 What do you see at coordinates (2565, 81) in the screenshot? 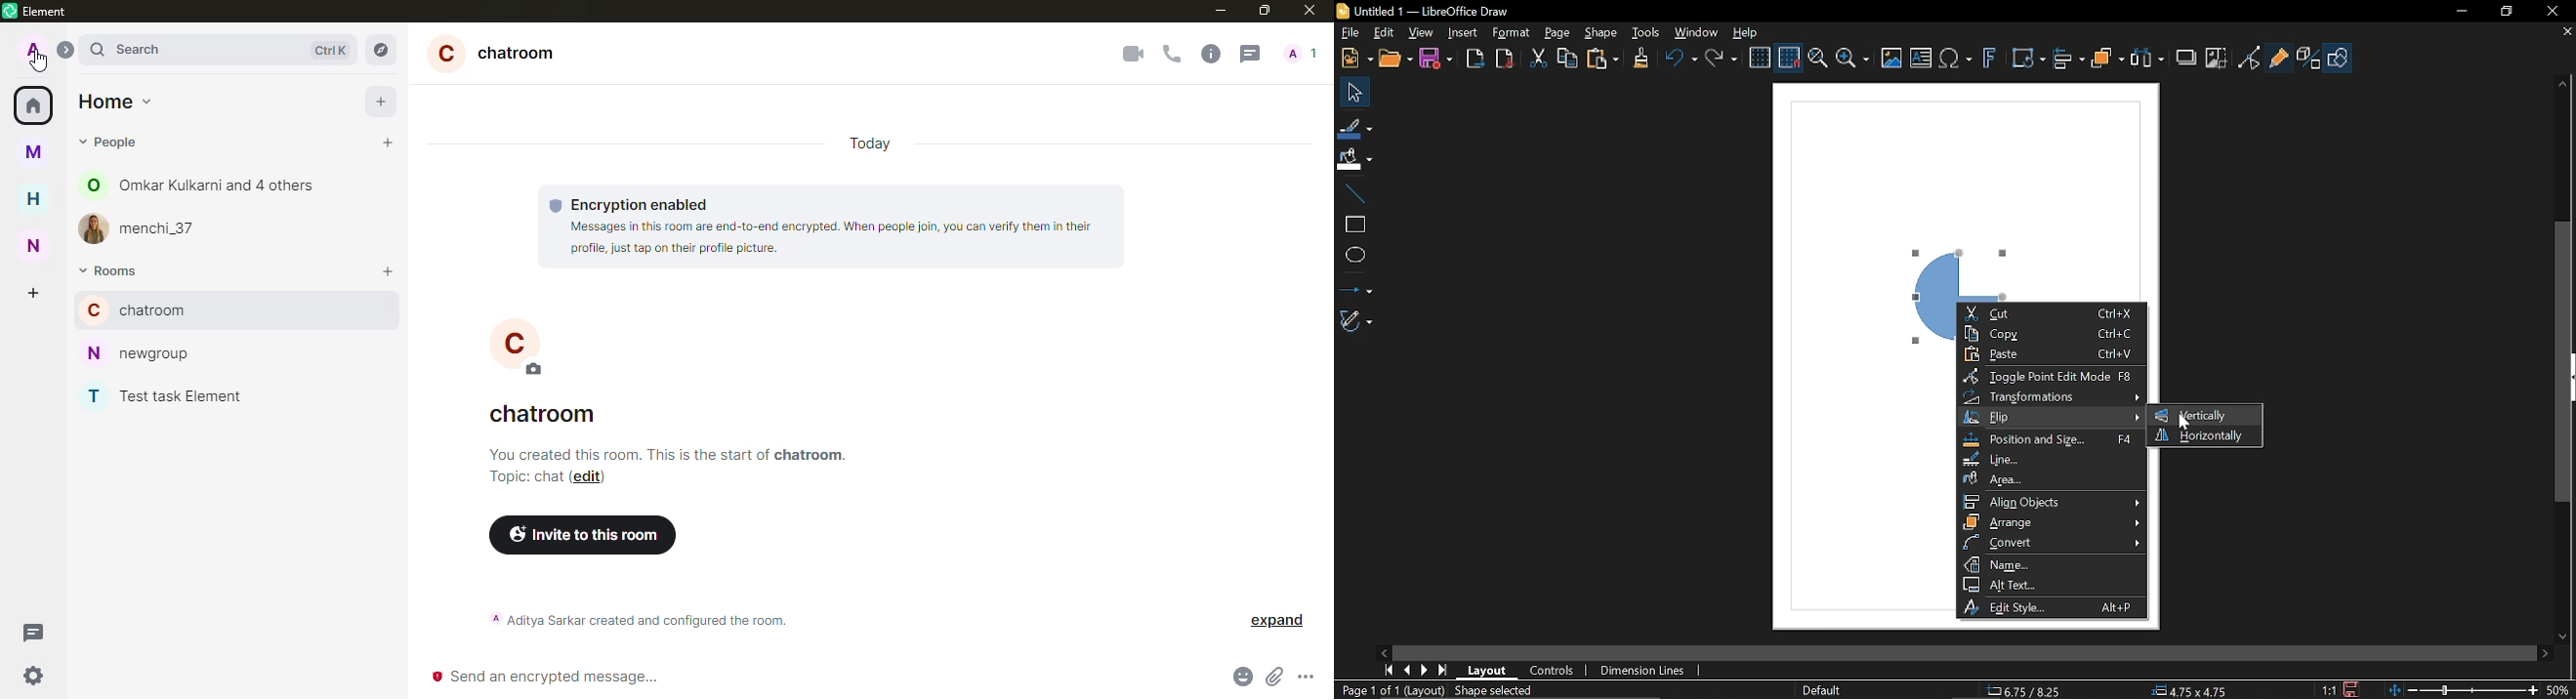
I see `Move up` at bounding box center [2565, 81].